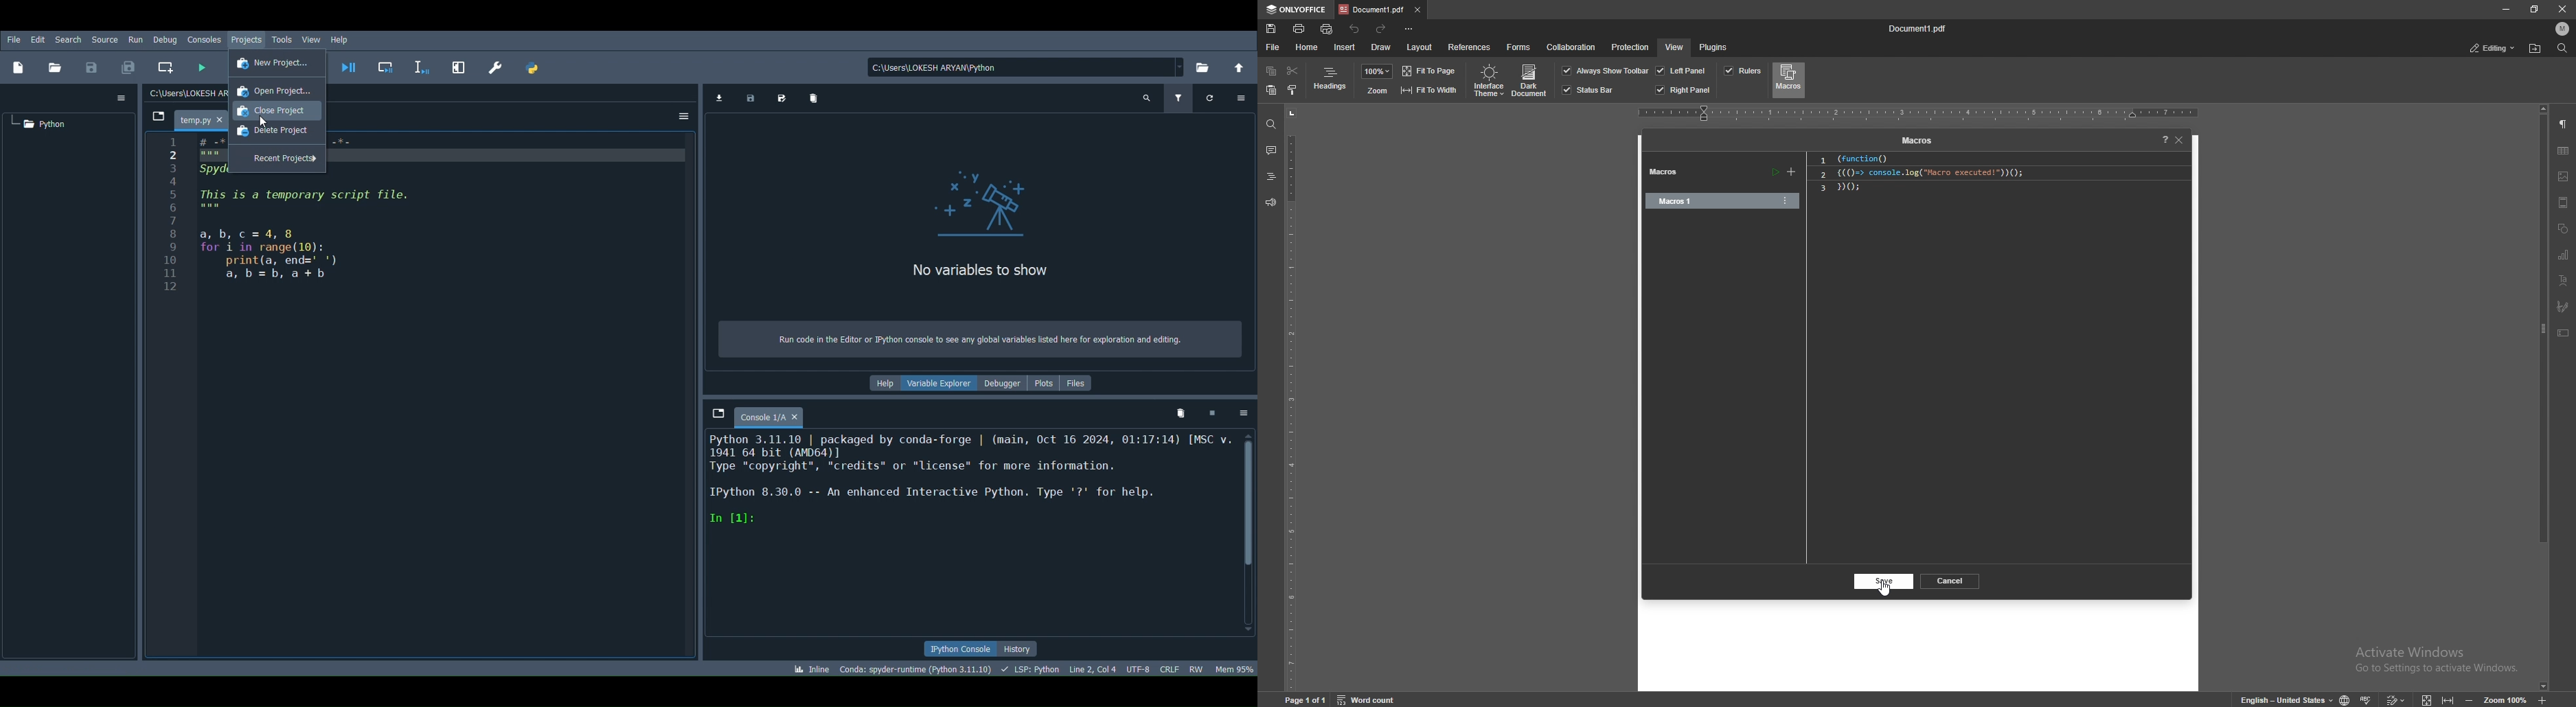  What do you see at coordinates (276, 113) in the screenshot?
I see `Close project` at bounding box center [276, 113].